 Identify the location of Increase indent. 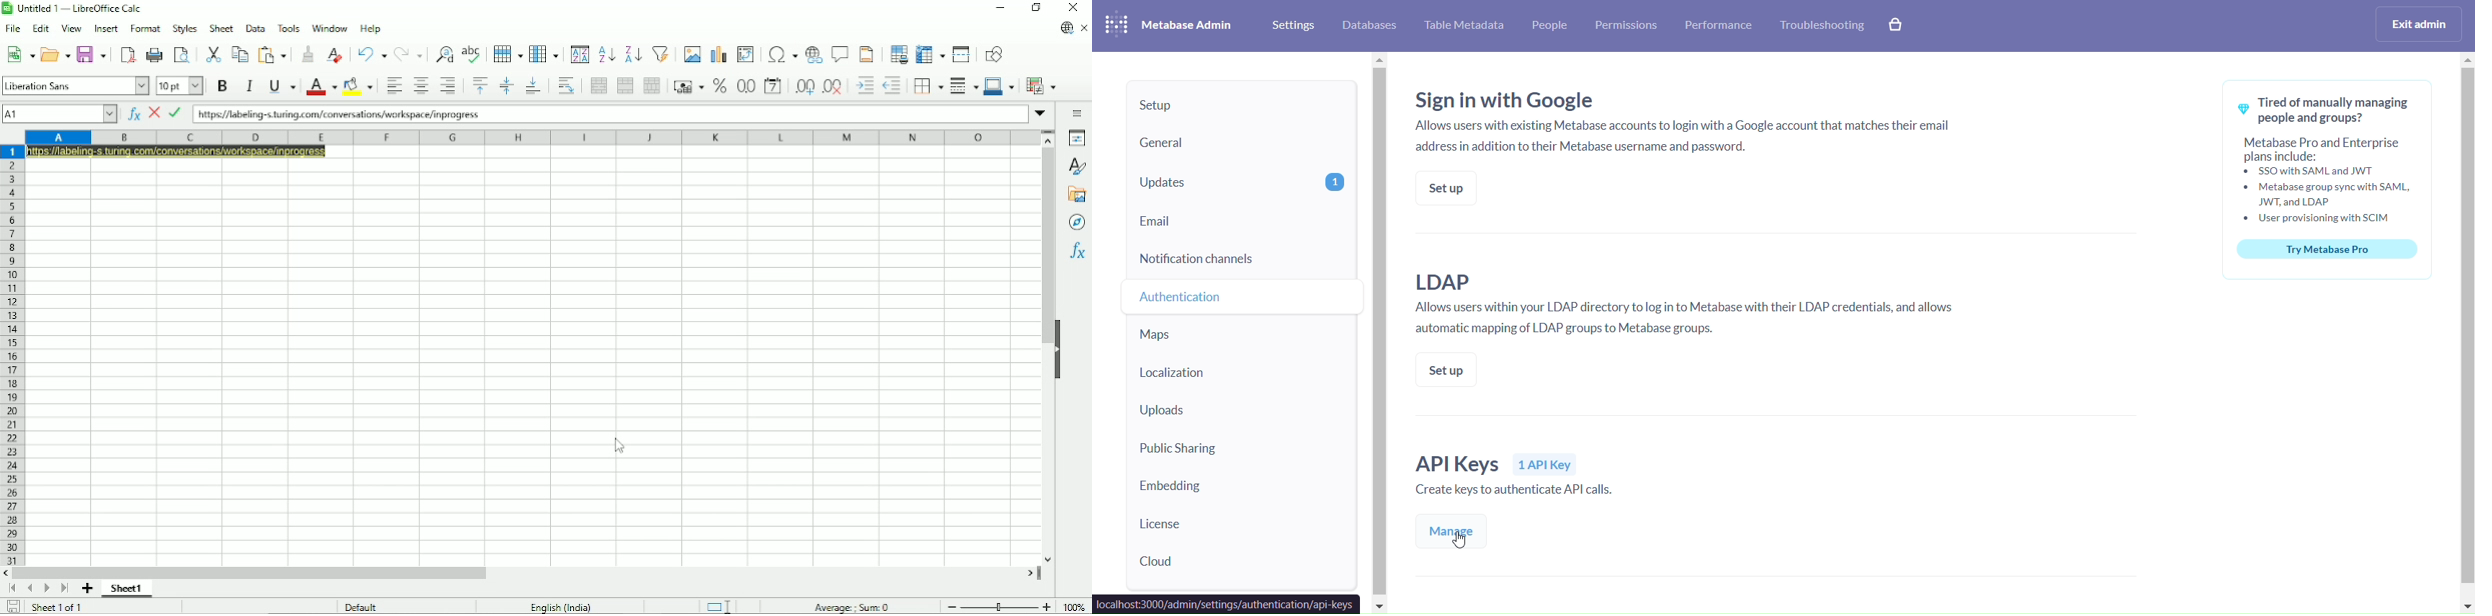
(863, 86).